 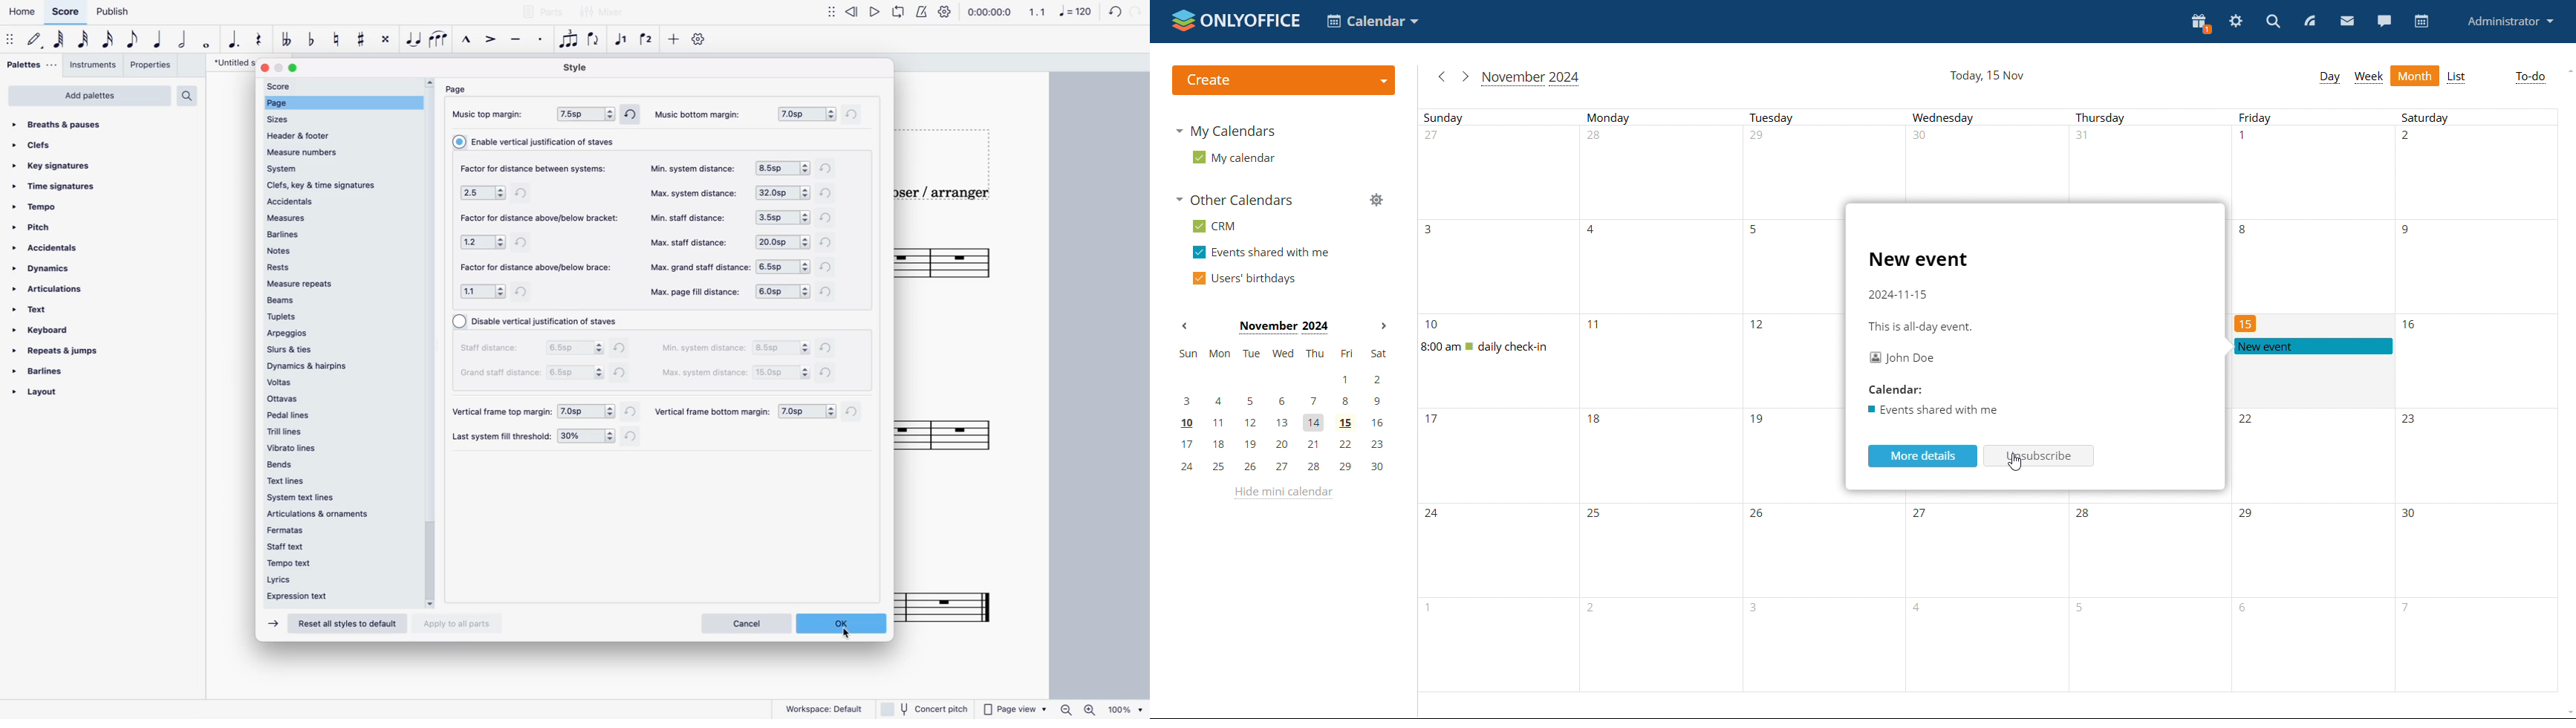 What do you see at coordinates (829, 167) in the screenshot?
I see `refresh` at bounding box center [829, 167].